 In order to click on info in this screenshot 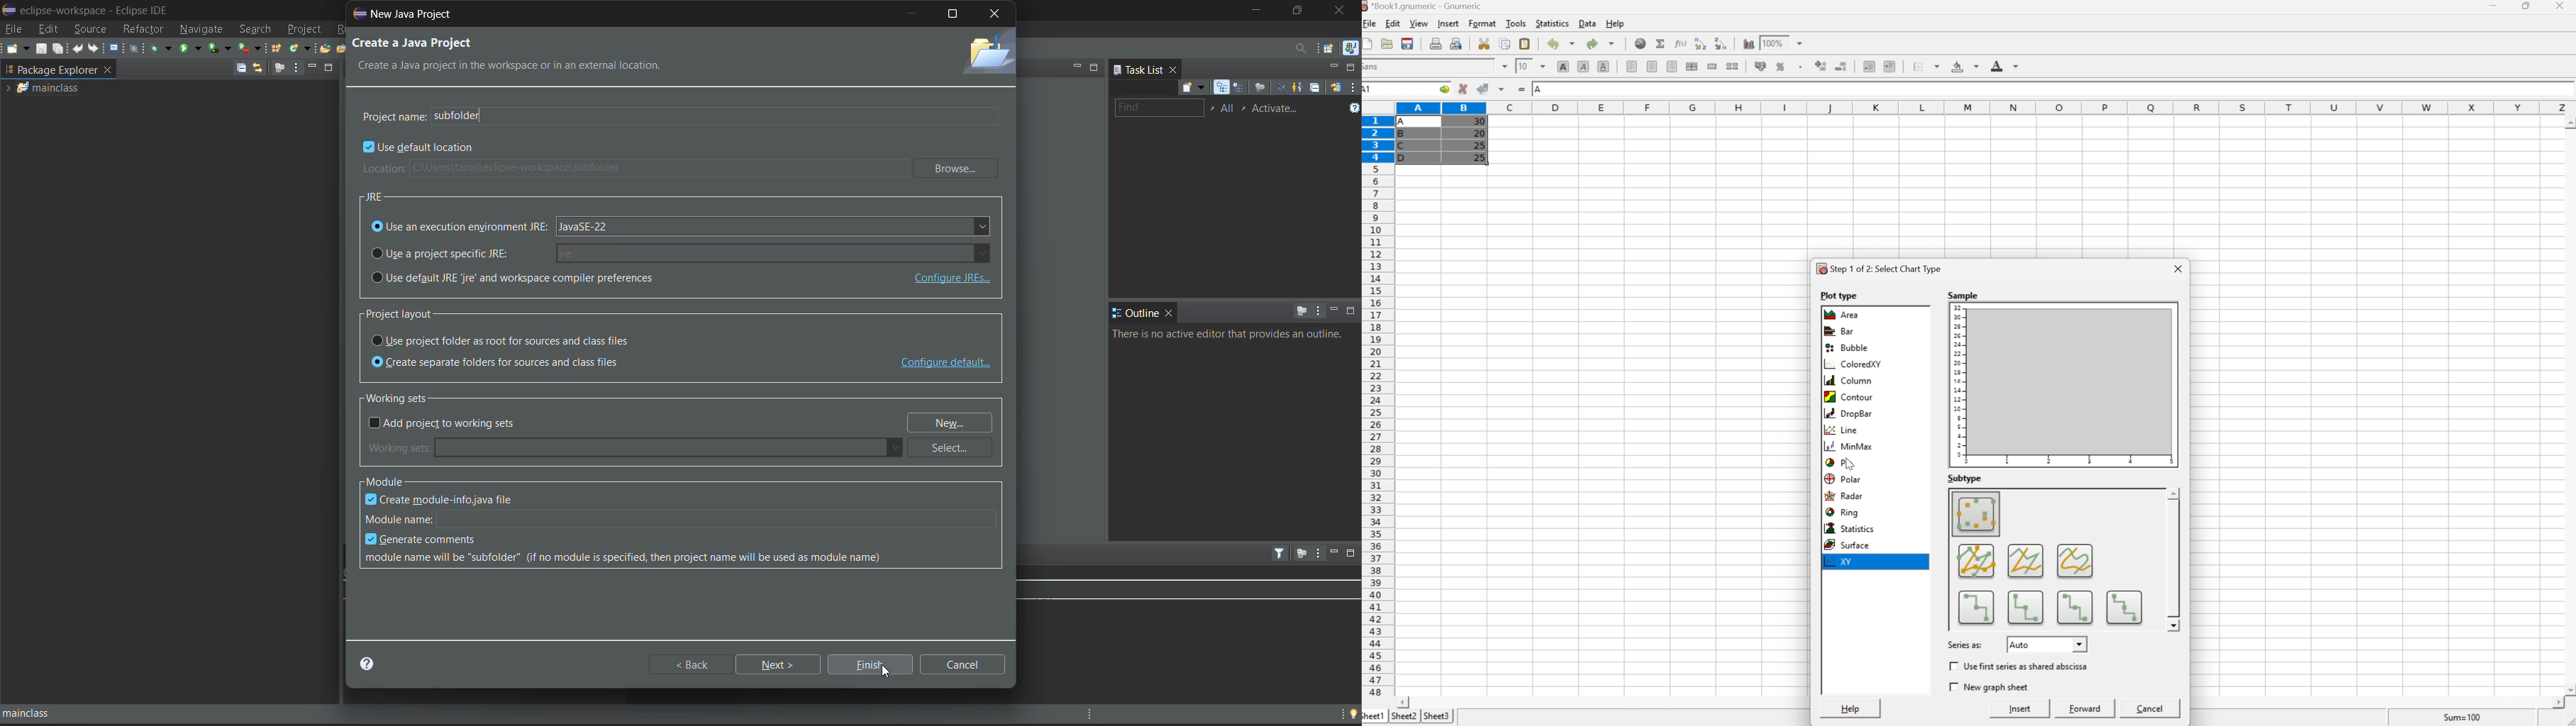, I will do `click(1231, 334)`.